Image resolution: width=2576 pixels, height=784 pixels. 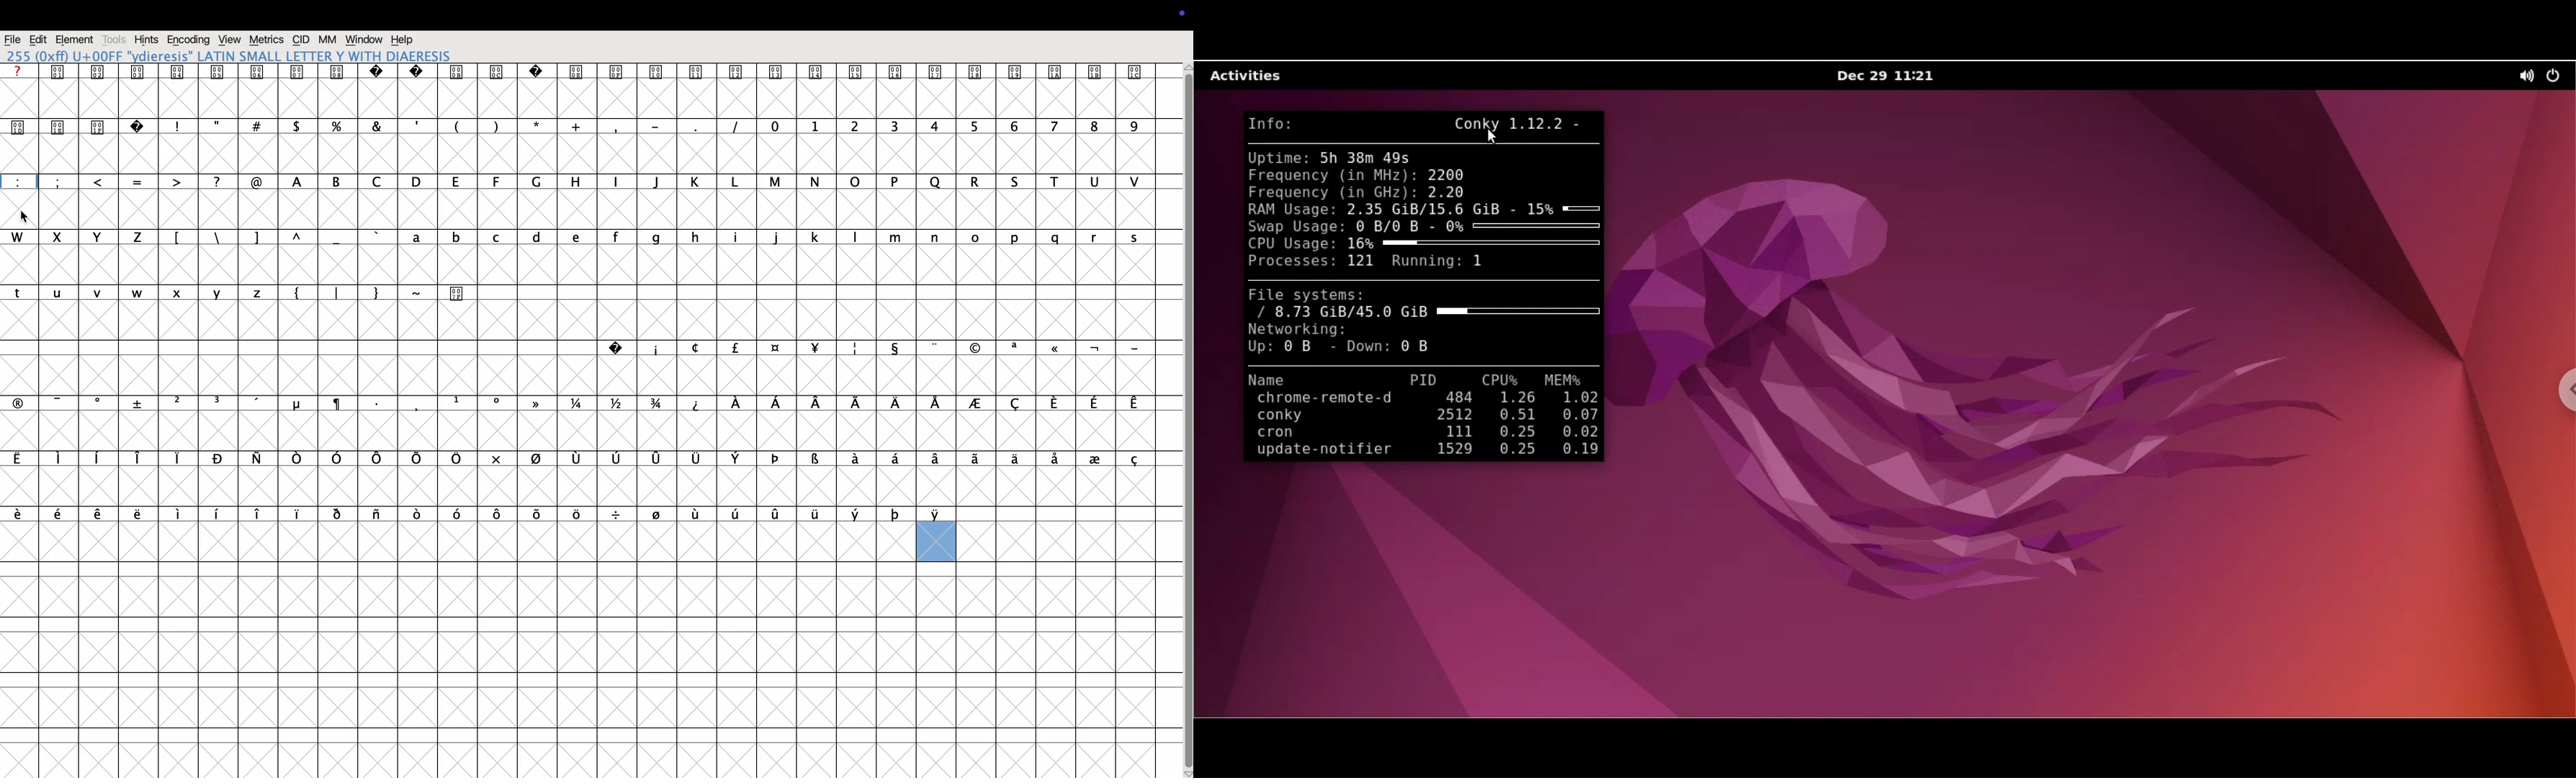 What do you see at coordinates (456, 146) in the screenshot?
I see `(` at bounding box center [456, 146].